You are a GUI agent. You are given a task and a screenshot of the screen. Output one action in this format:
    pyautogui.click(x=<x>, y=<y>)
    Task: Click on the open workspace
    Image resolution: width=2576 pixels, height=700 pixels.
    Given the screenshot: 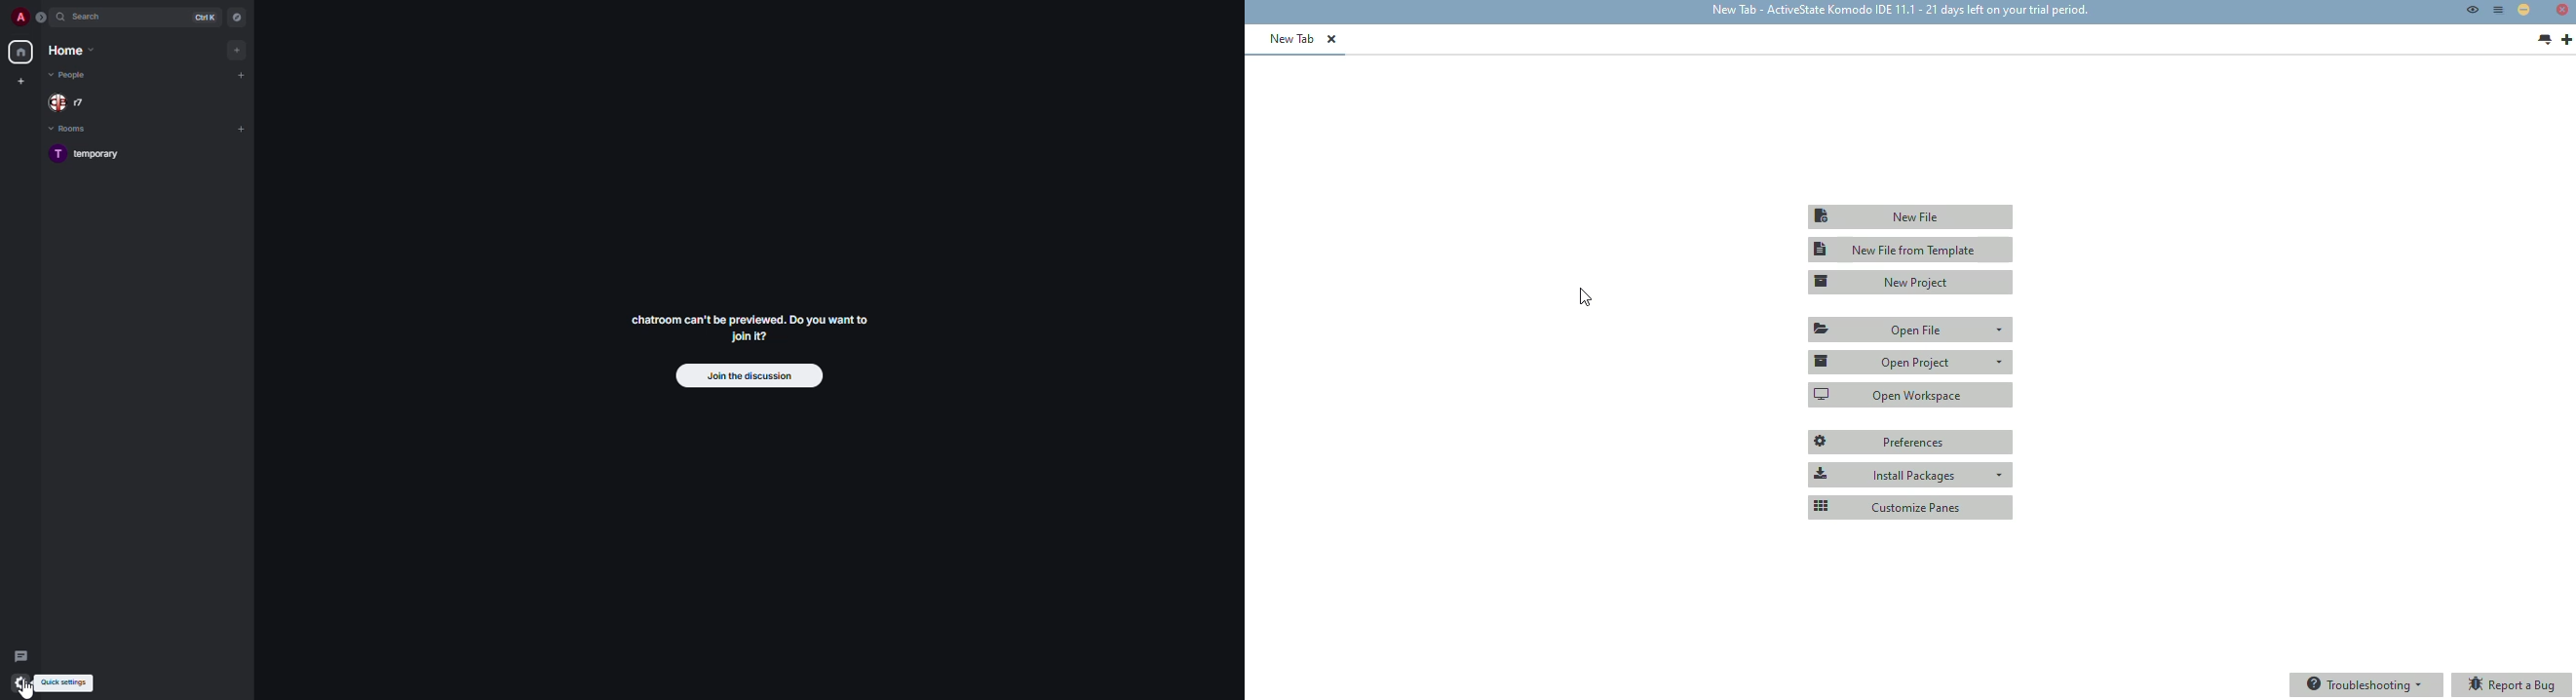 What is the action you would take?
    pyautogui.click(x=1911, y=394)
    